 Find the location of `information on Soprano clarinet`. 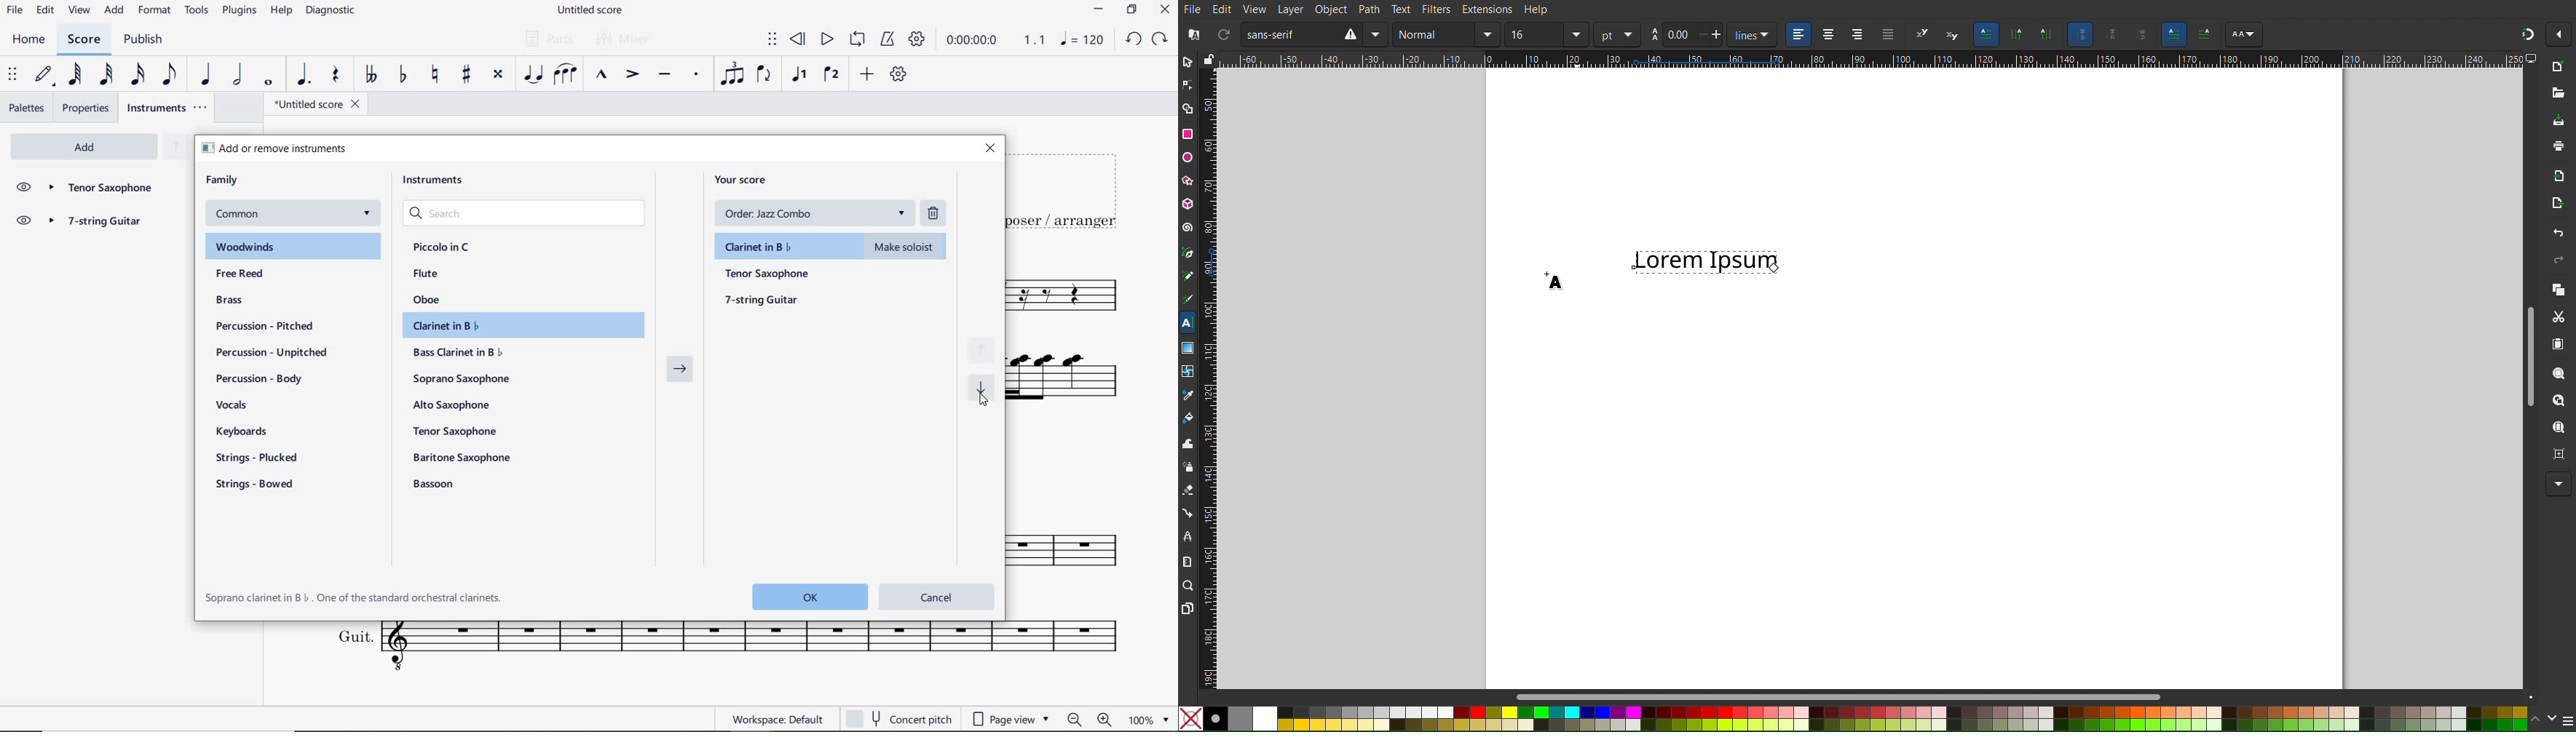

information on Soprano clarinet is located at coordinates (354, 597).